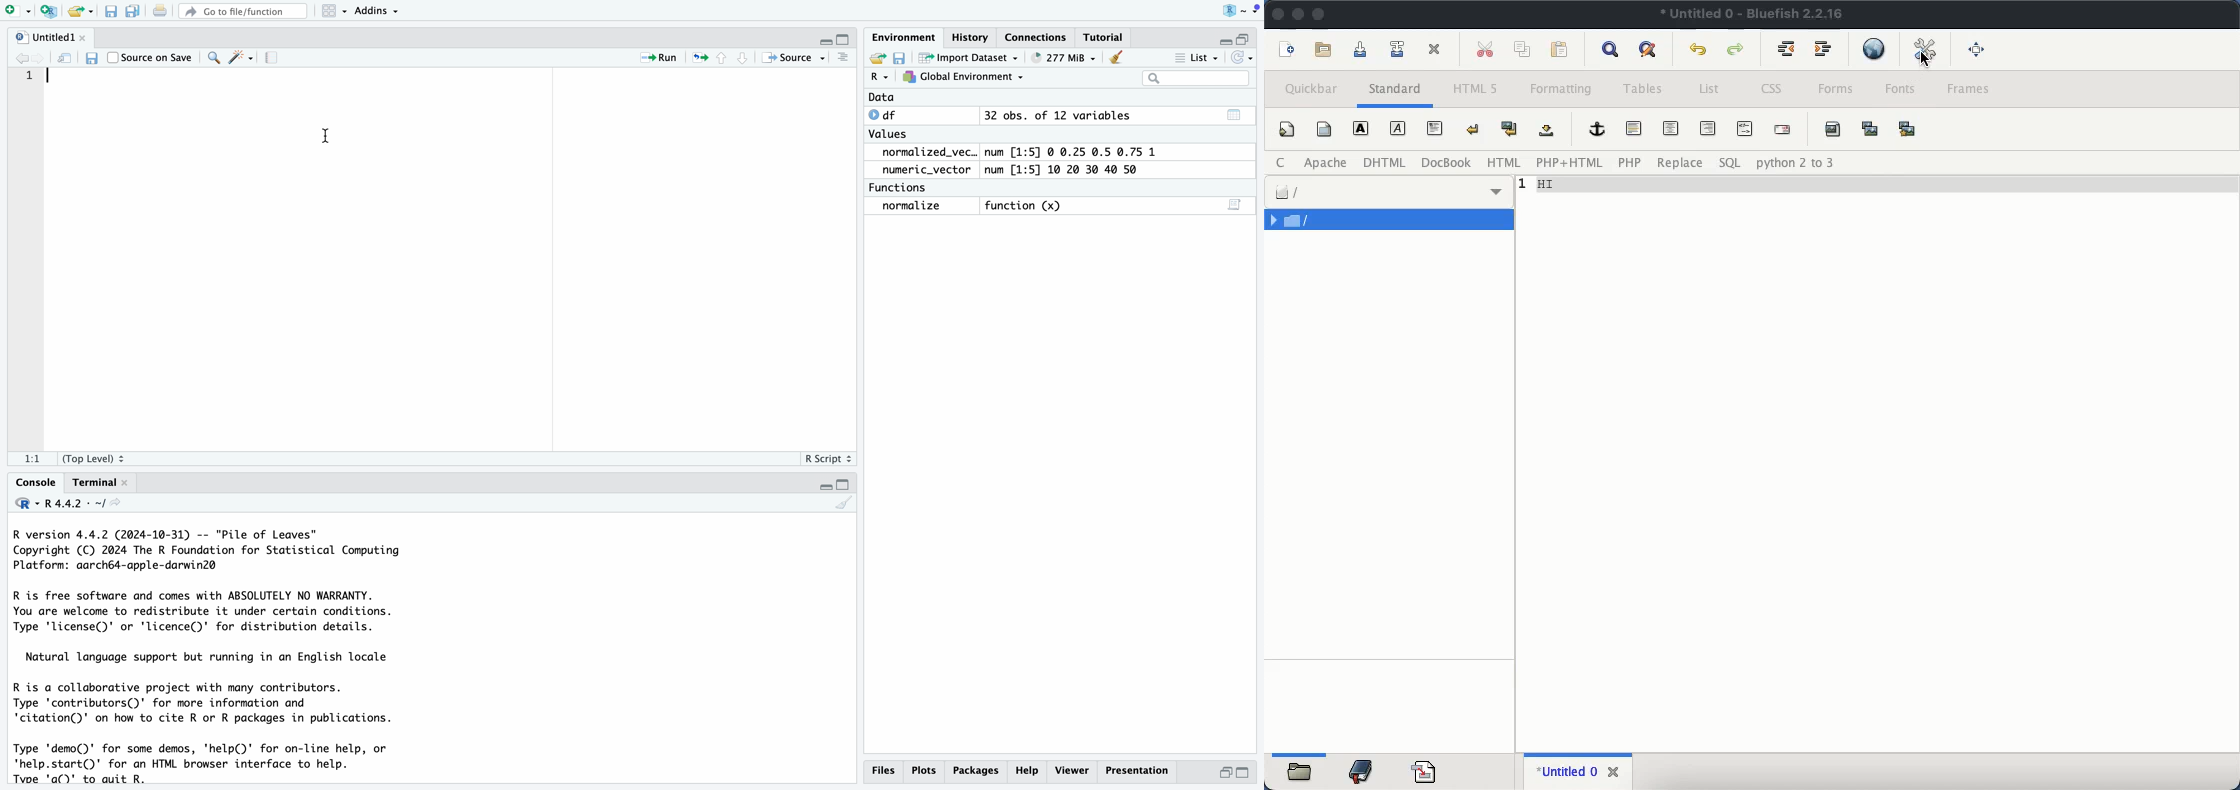  Describe the element at coordinates (1040, 37) in the screenshot. I see `connection` at that location.